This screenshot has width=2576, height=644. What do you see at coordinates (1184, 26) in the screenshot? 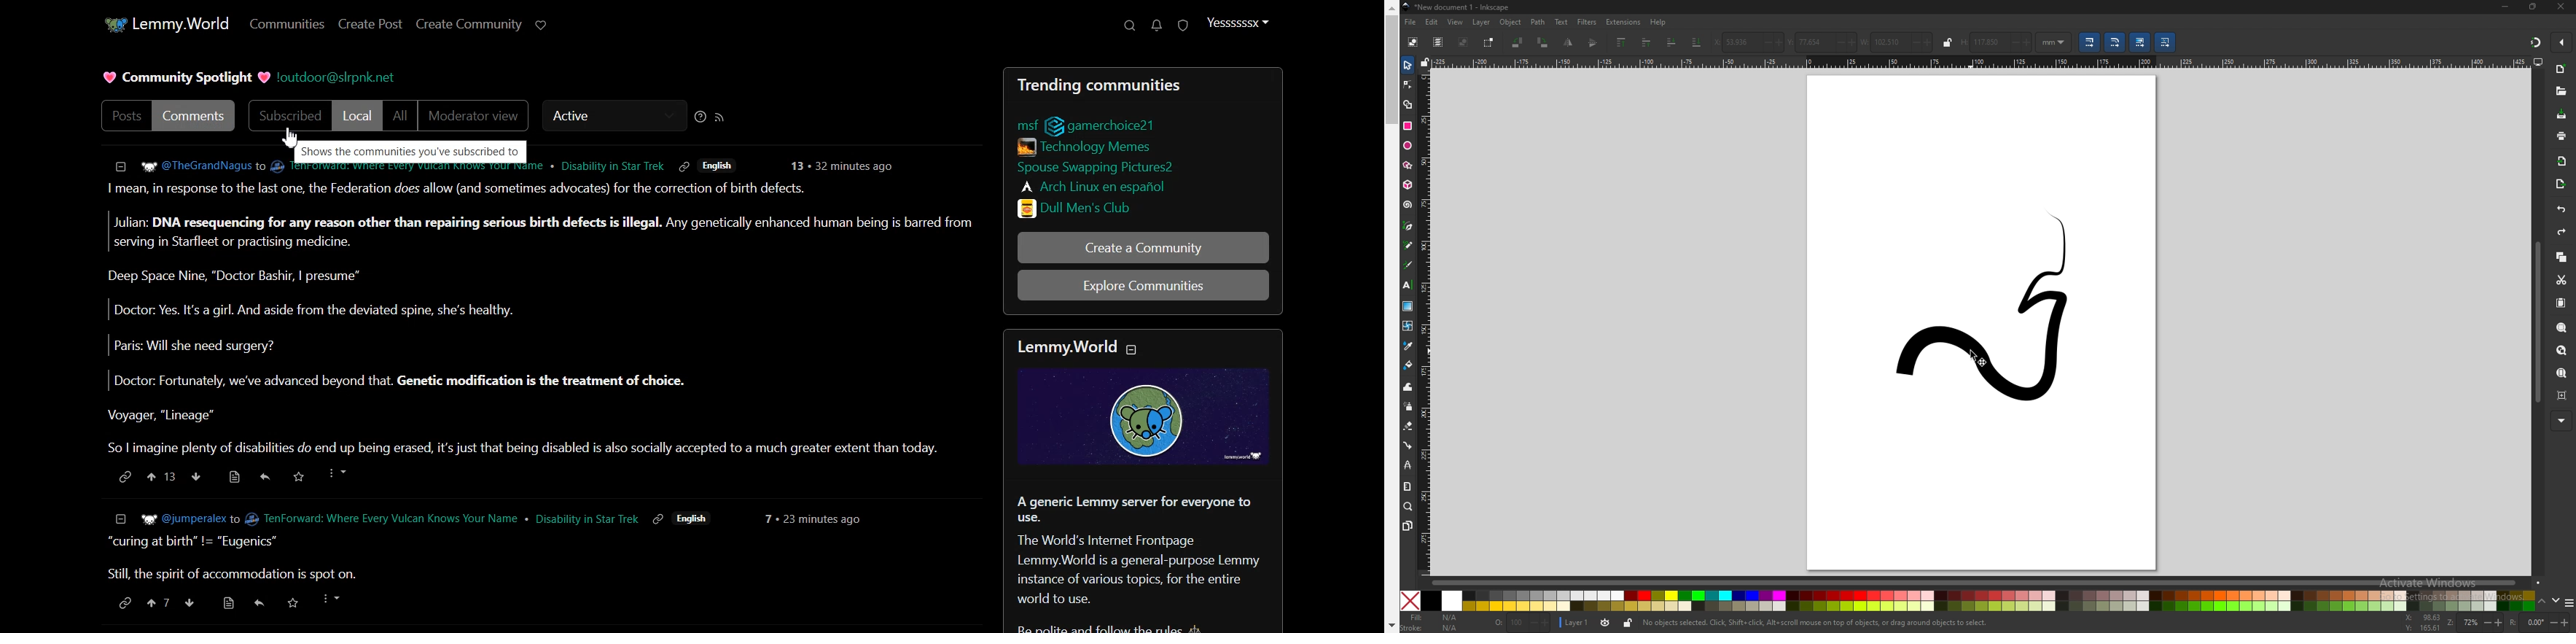
I see `Unread Report` at bounding box center [1184, 26].